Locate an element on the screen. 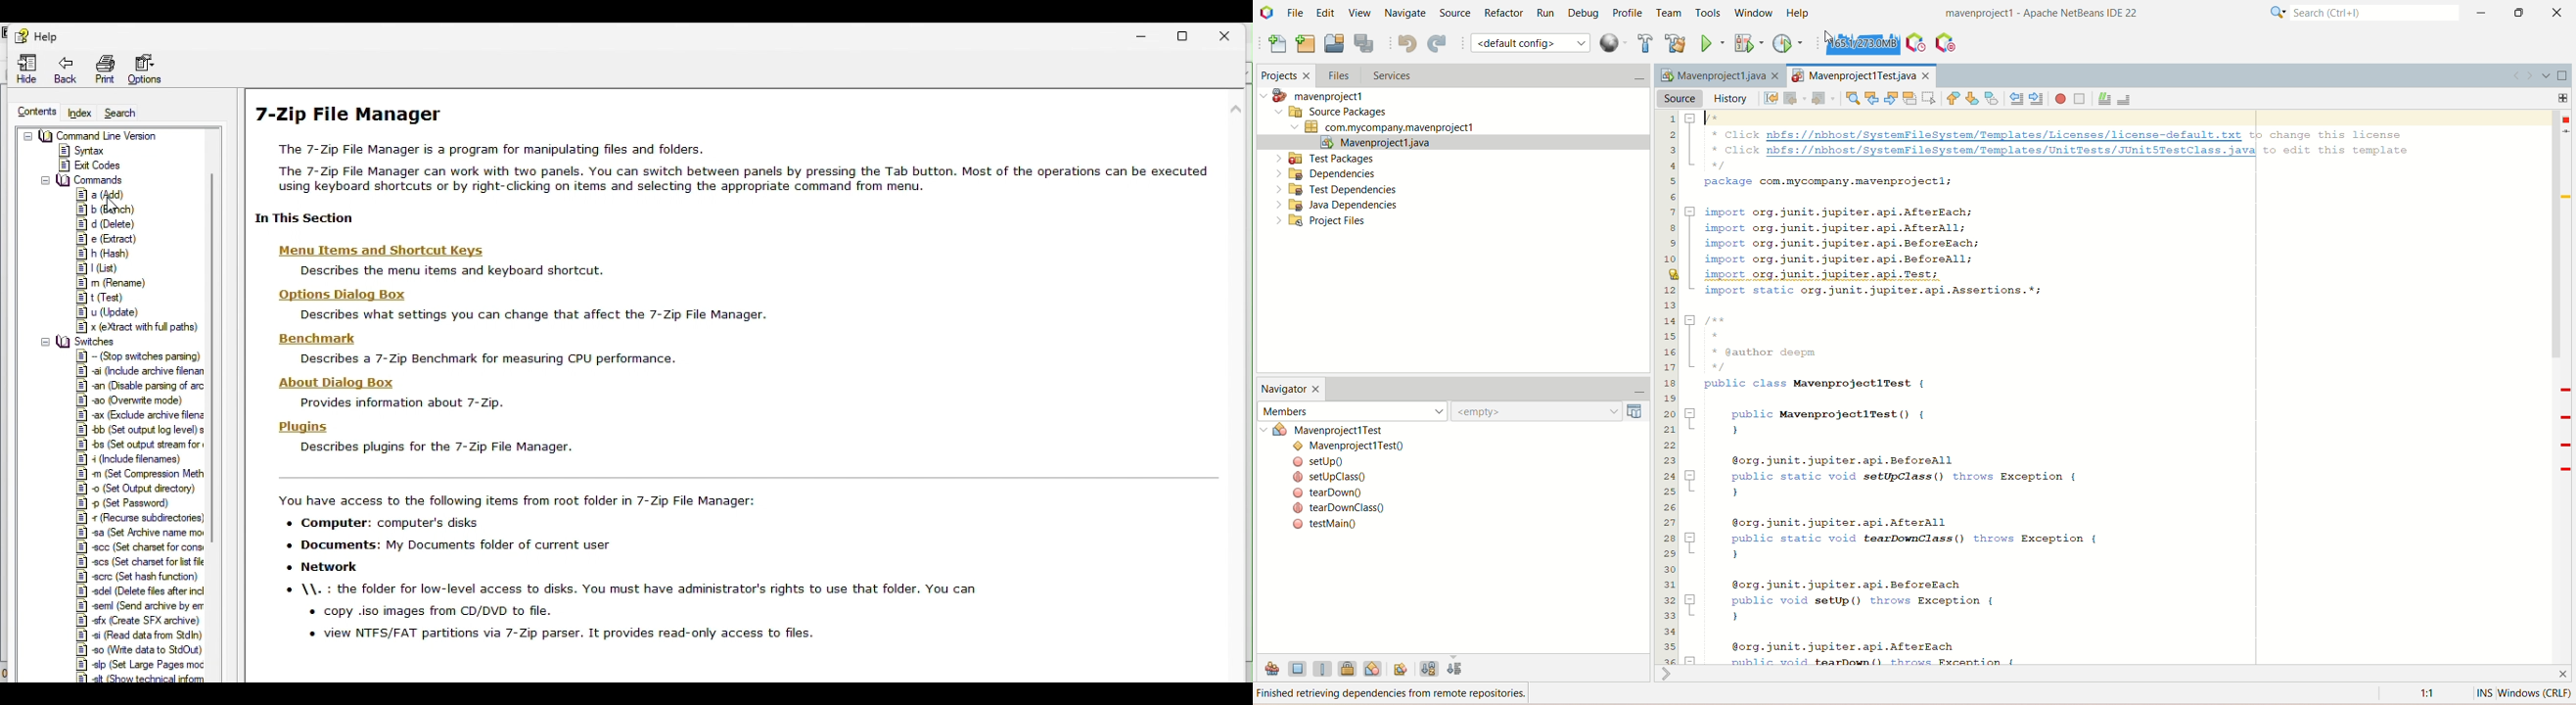 The image size is (2576, 728). profile is located at coordinates (1630, 12).